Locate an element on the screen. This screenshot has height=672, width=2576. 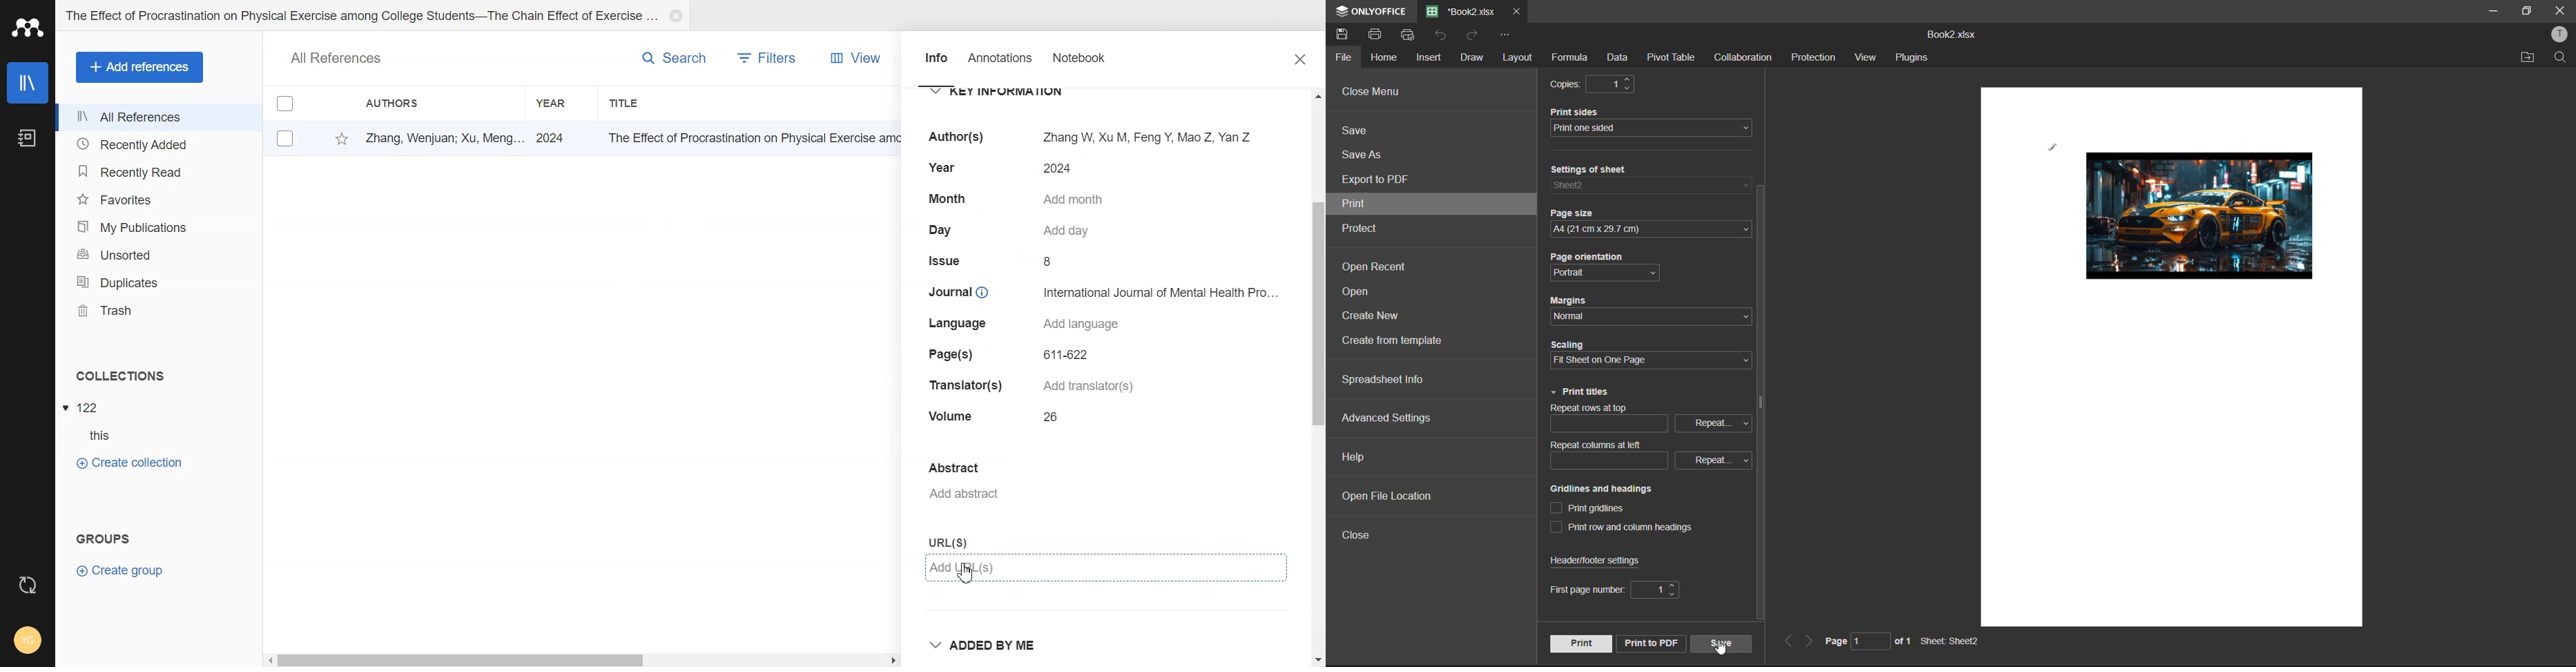
Year 2024 is located at coordinates (997, 169).